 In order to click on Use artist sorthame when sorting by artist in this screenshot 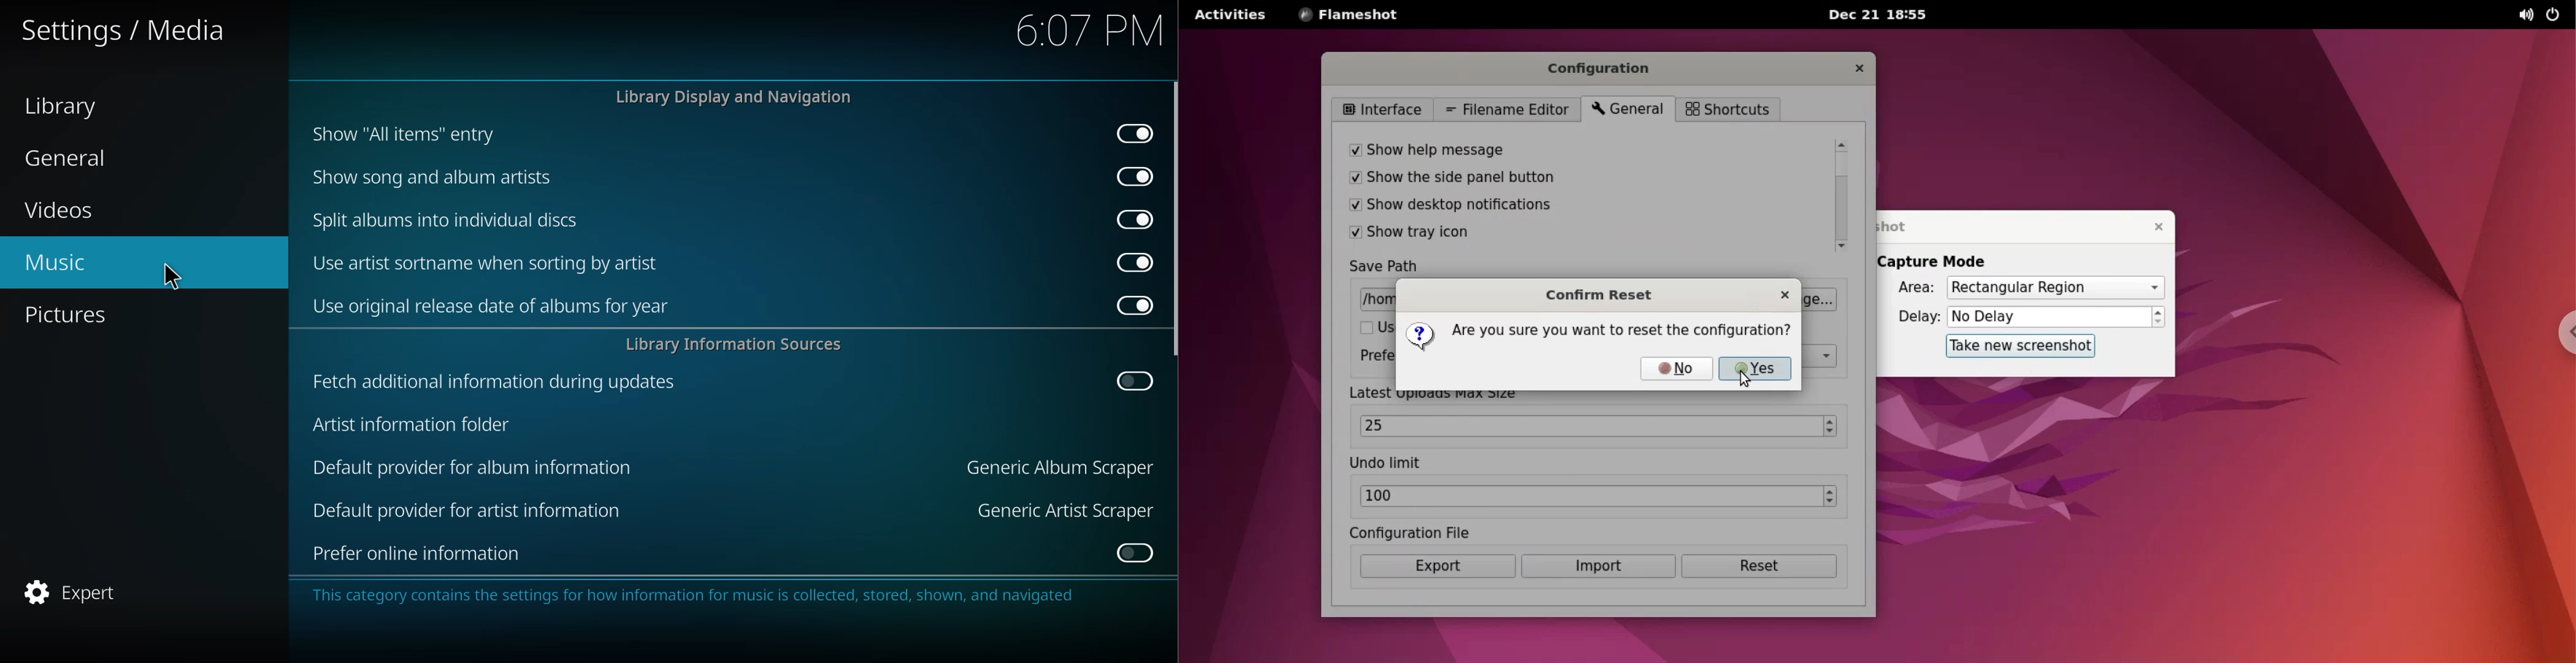, I will do `click(490, 265)`.